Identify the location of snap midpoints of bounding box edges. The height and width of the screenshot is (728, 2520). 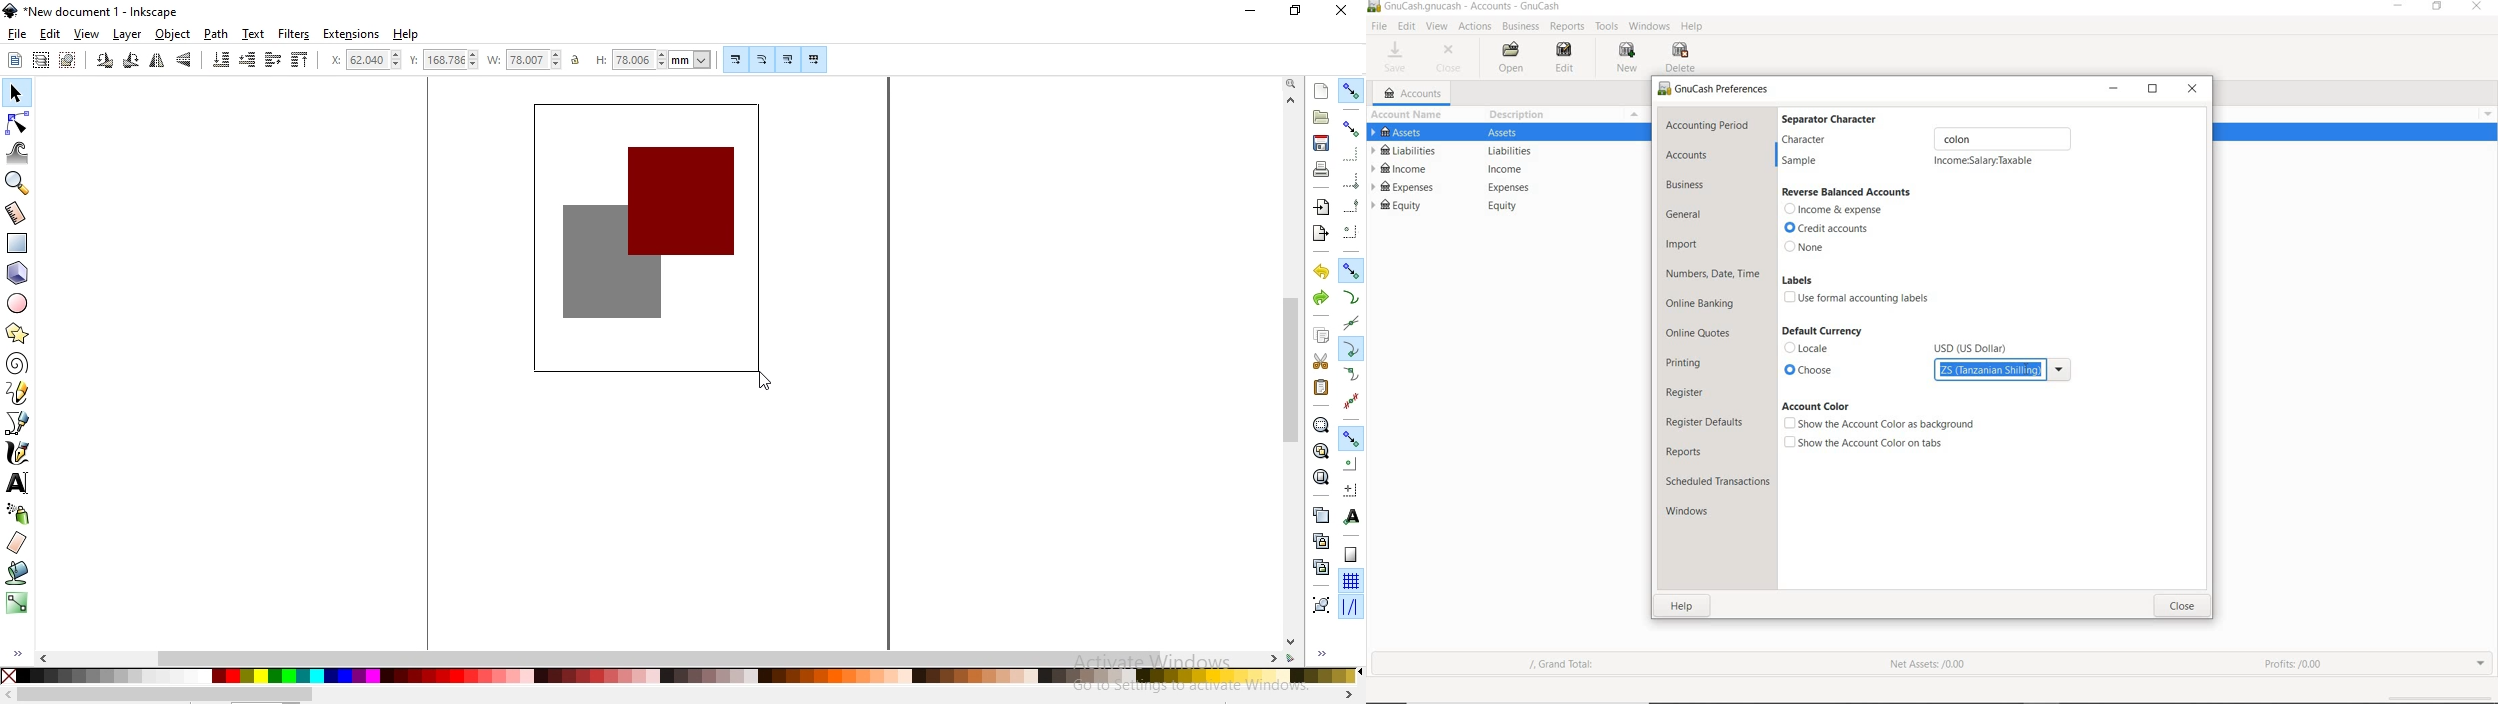
(1352, 206).